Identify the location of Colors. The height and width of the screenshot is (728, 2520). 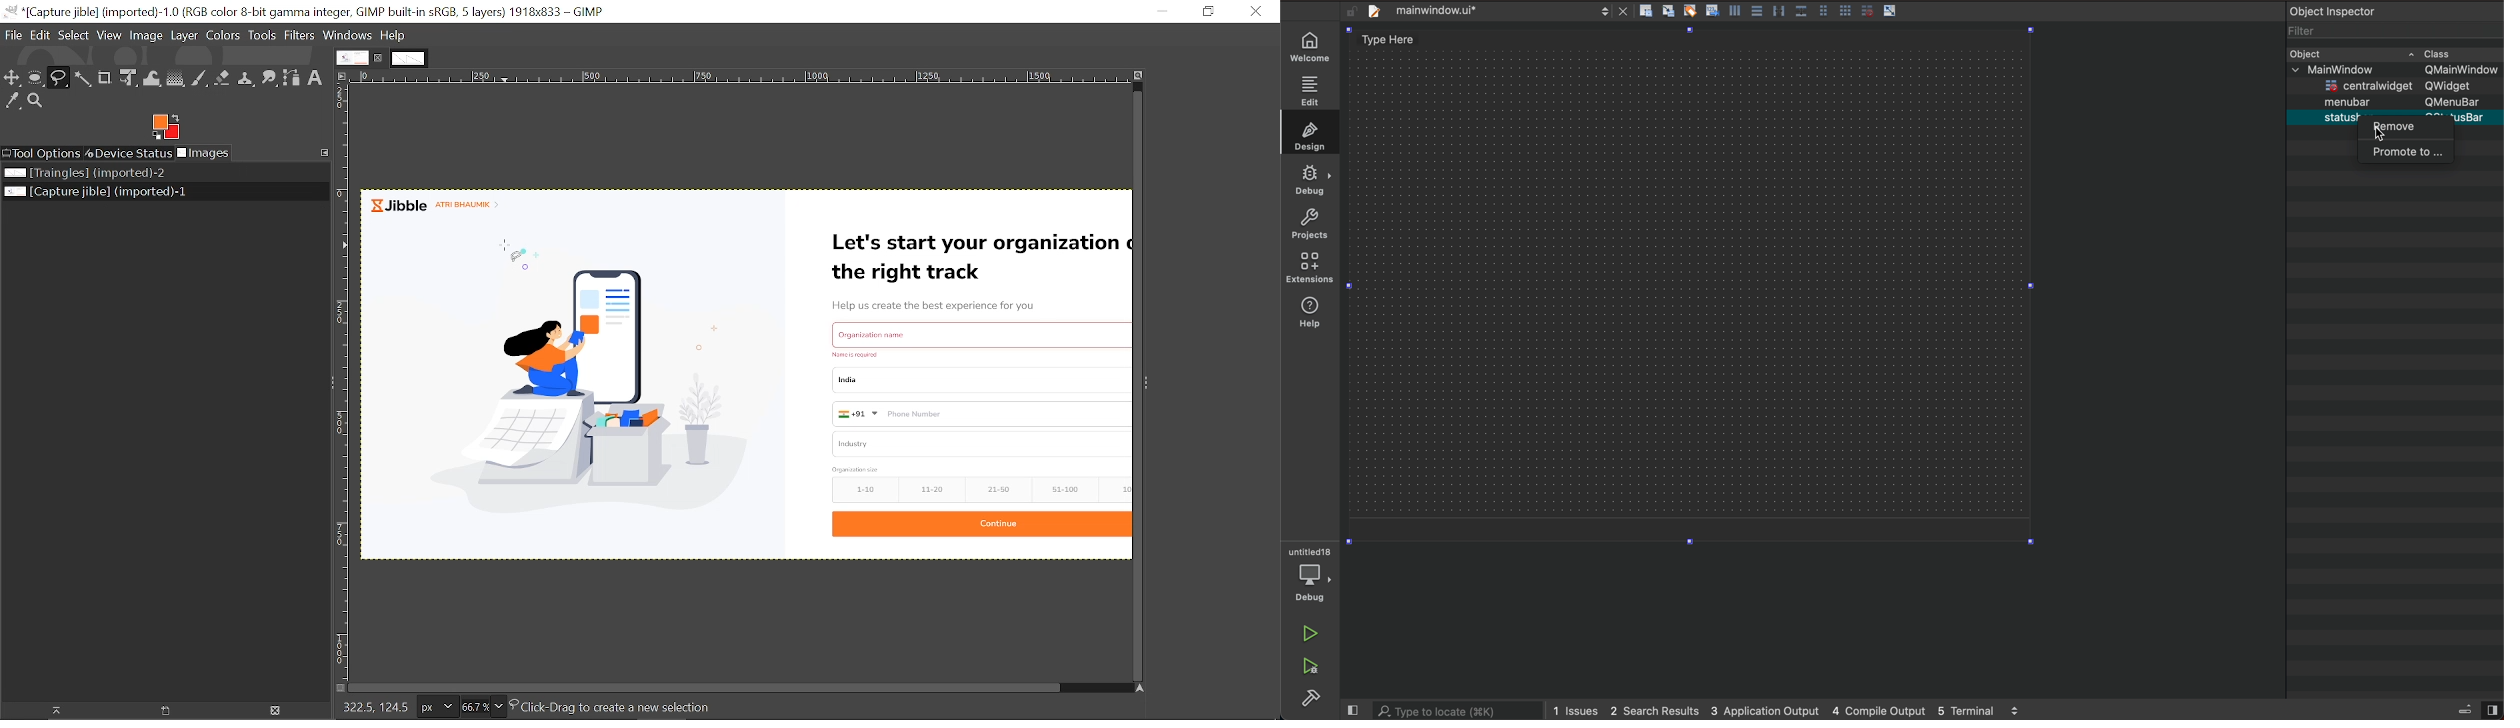
(223, 38).